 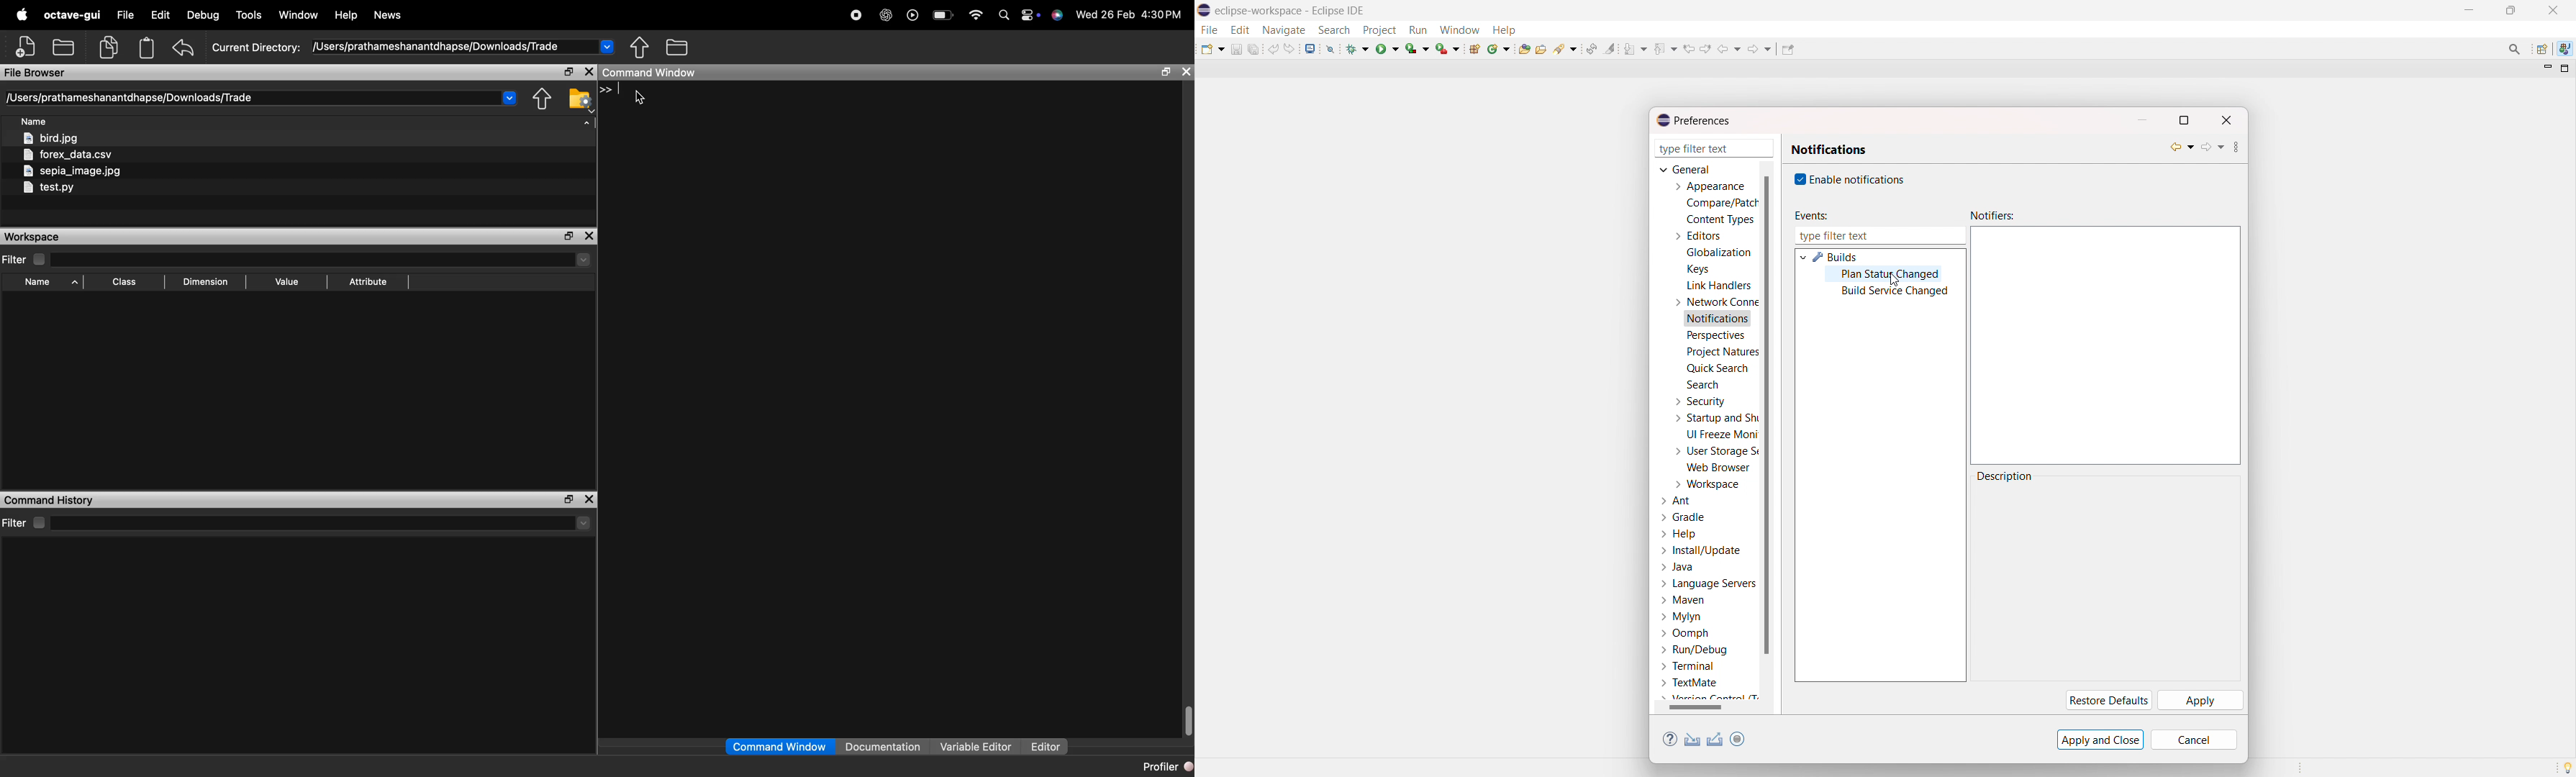 I want to click on run, so click(x=1387, y=48).